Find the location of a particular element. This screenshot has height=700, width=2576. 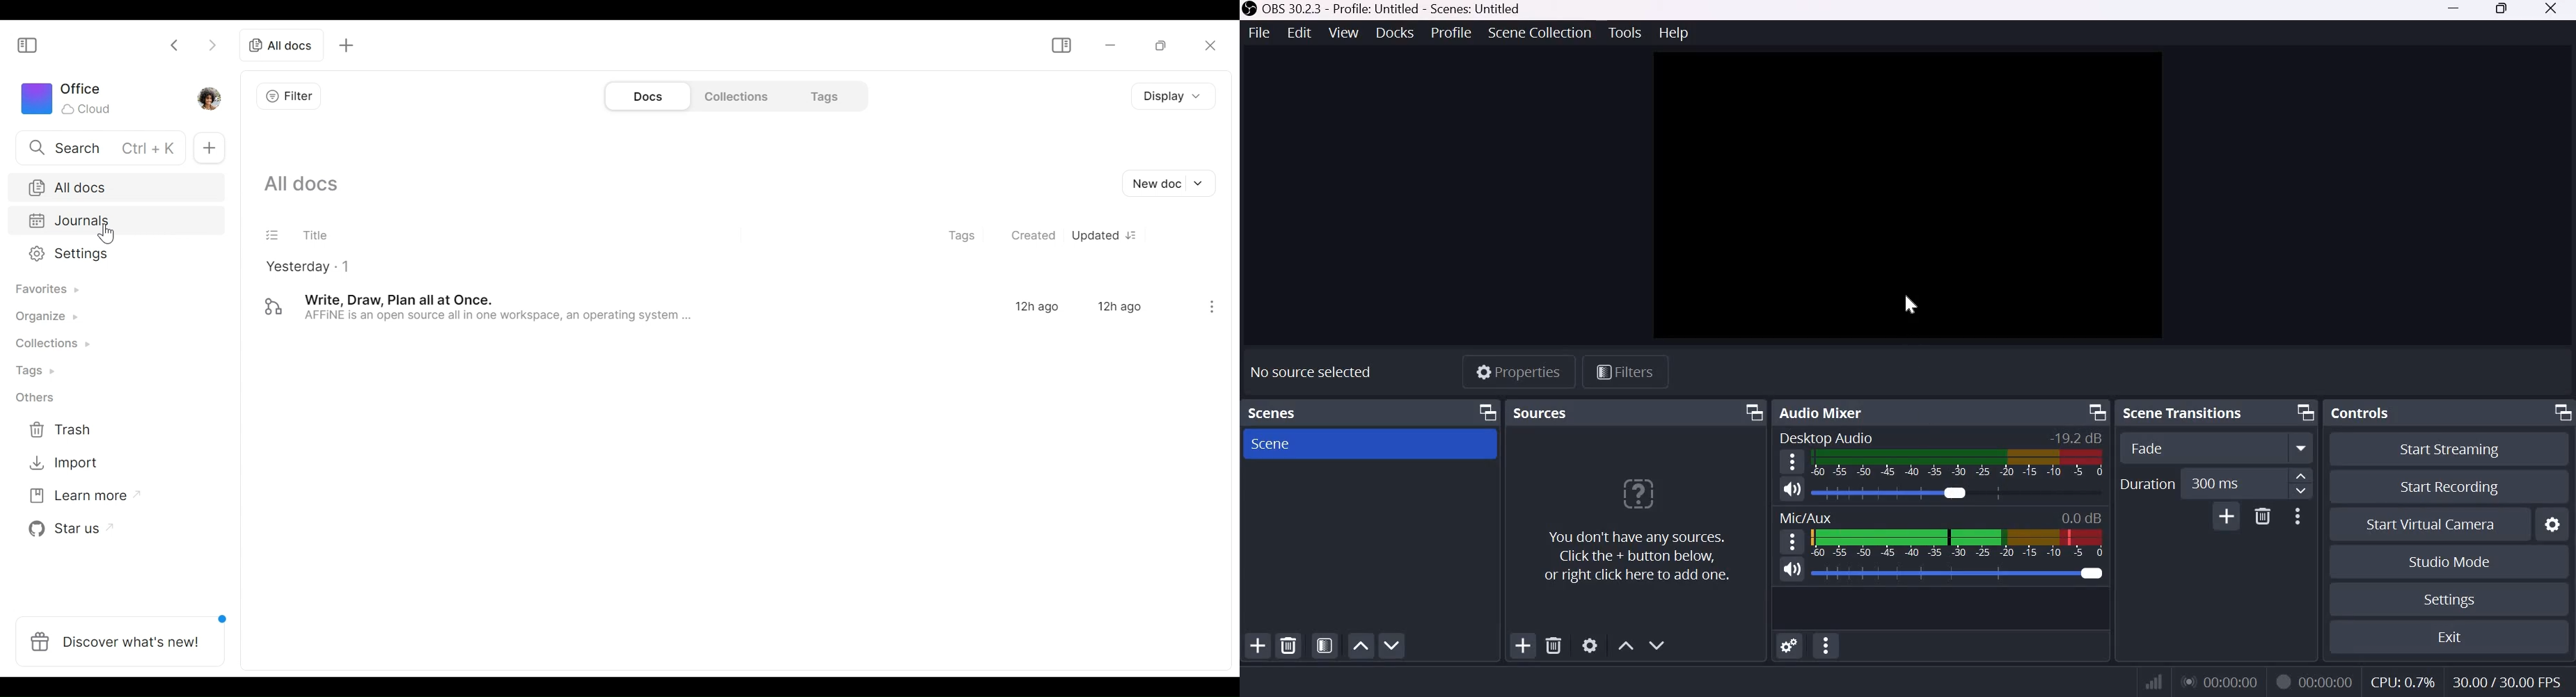

Mic/Aux is located at coordinates (1805, 516).